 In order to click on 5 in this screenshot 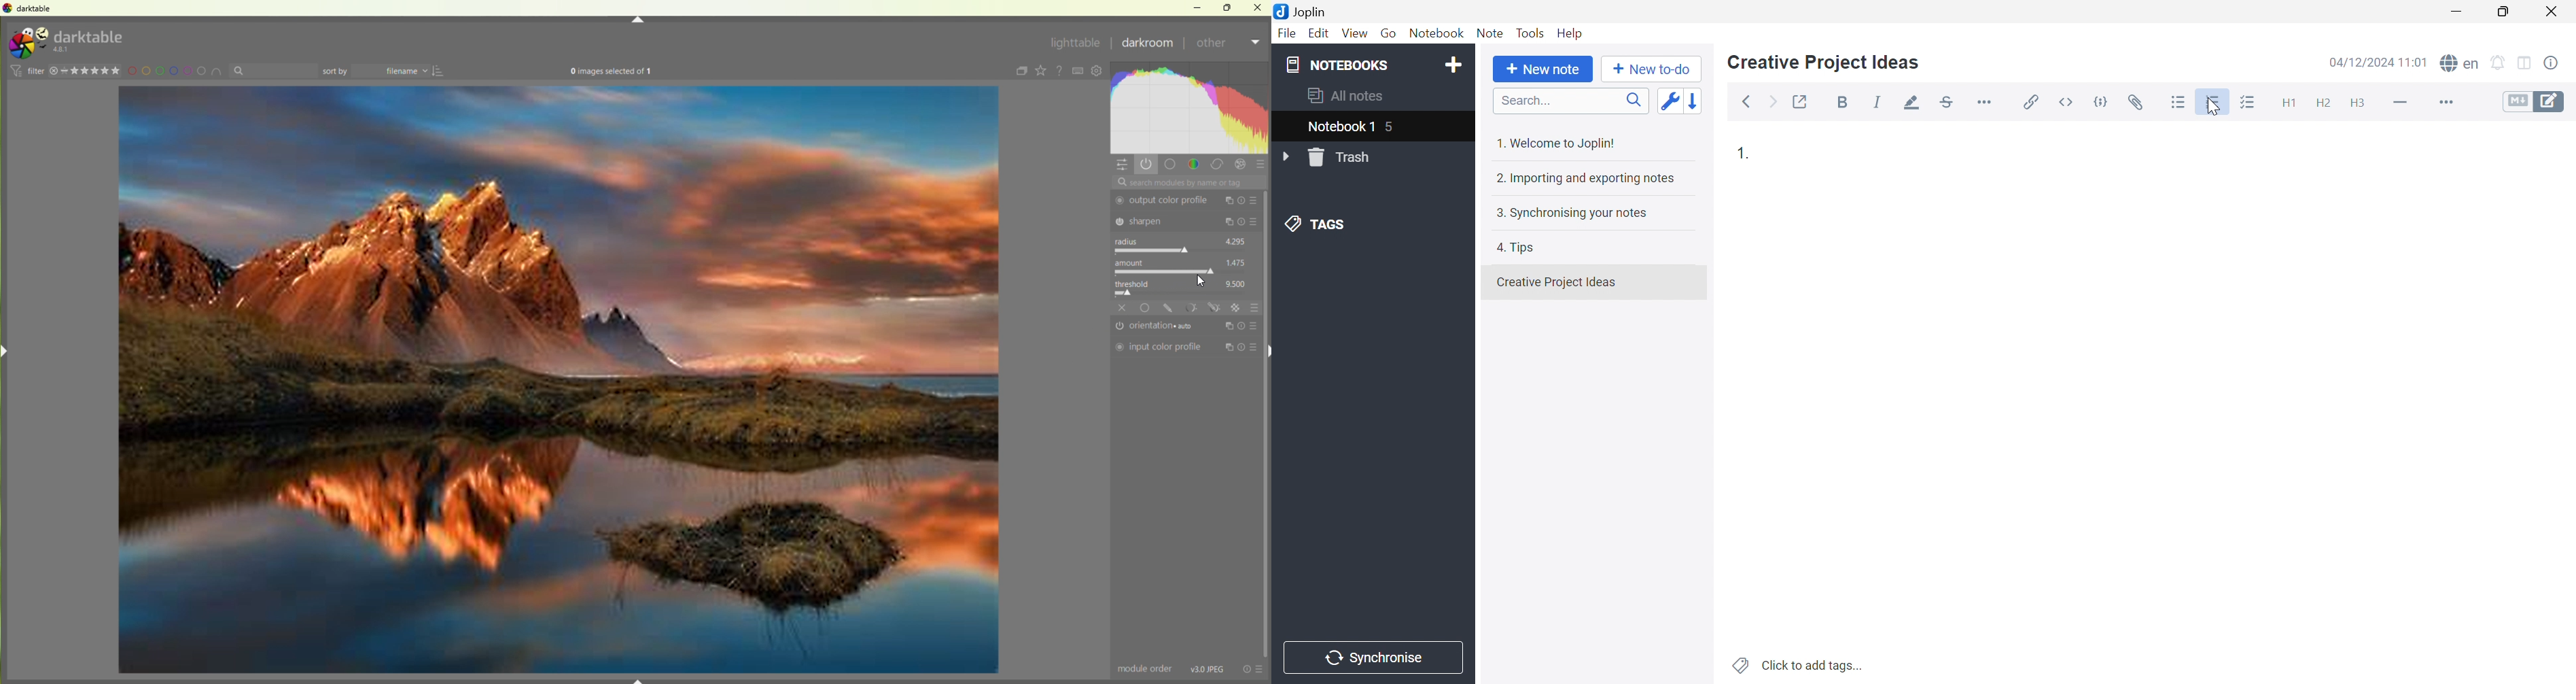, I will do `click(1396, 127)`.